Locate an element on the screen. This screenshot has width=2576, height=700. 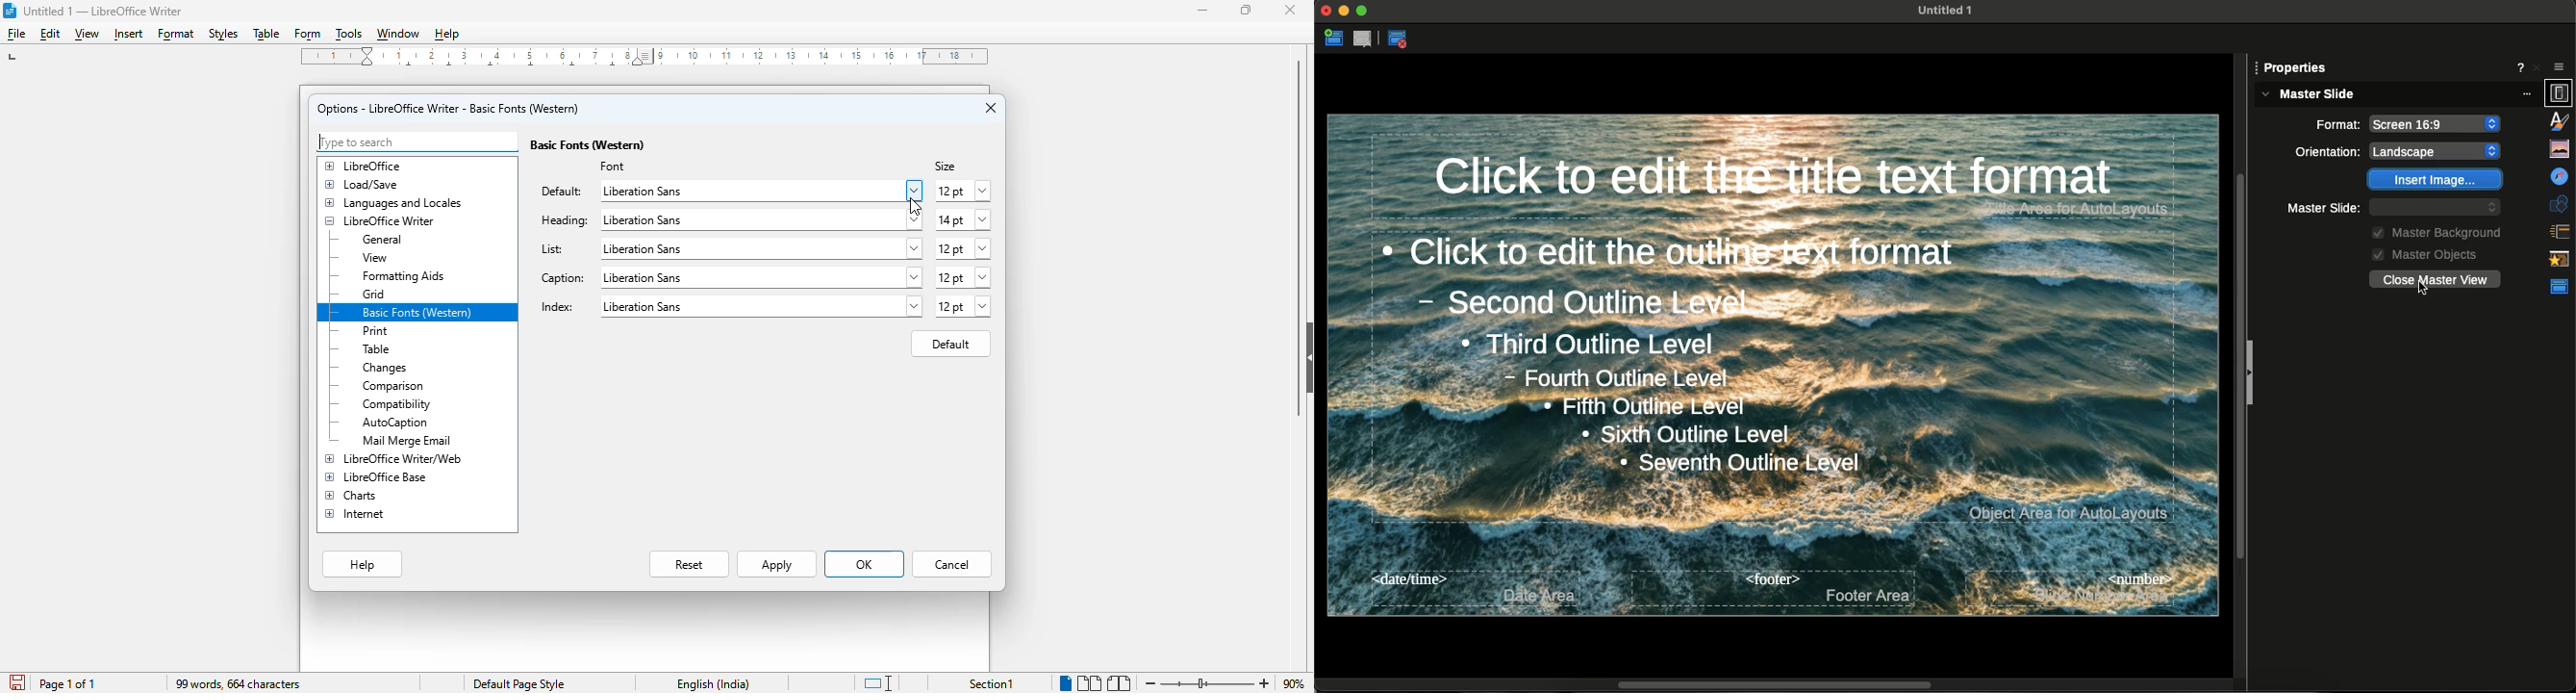
text language is located at coordinates (715, 683).